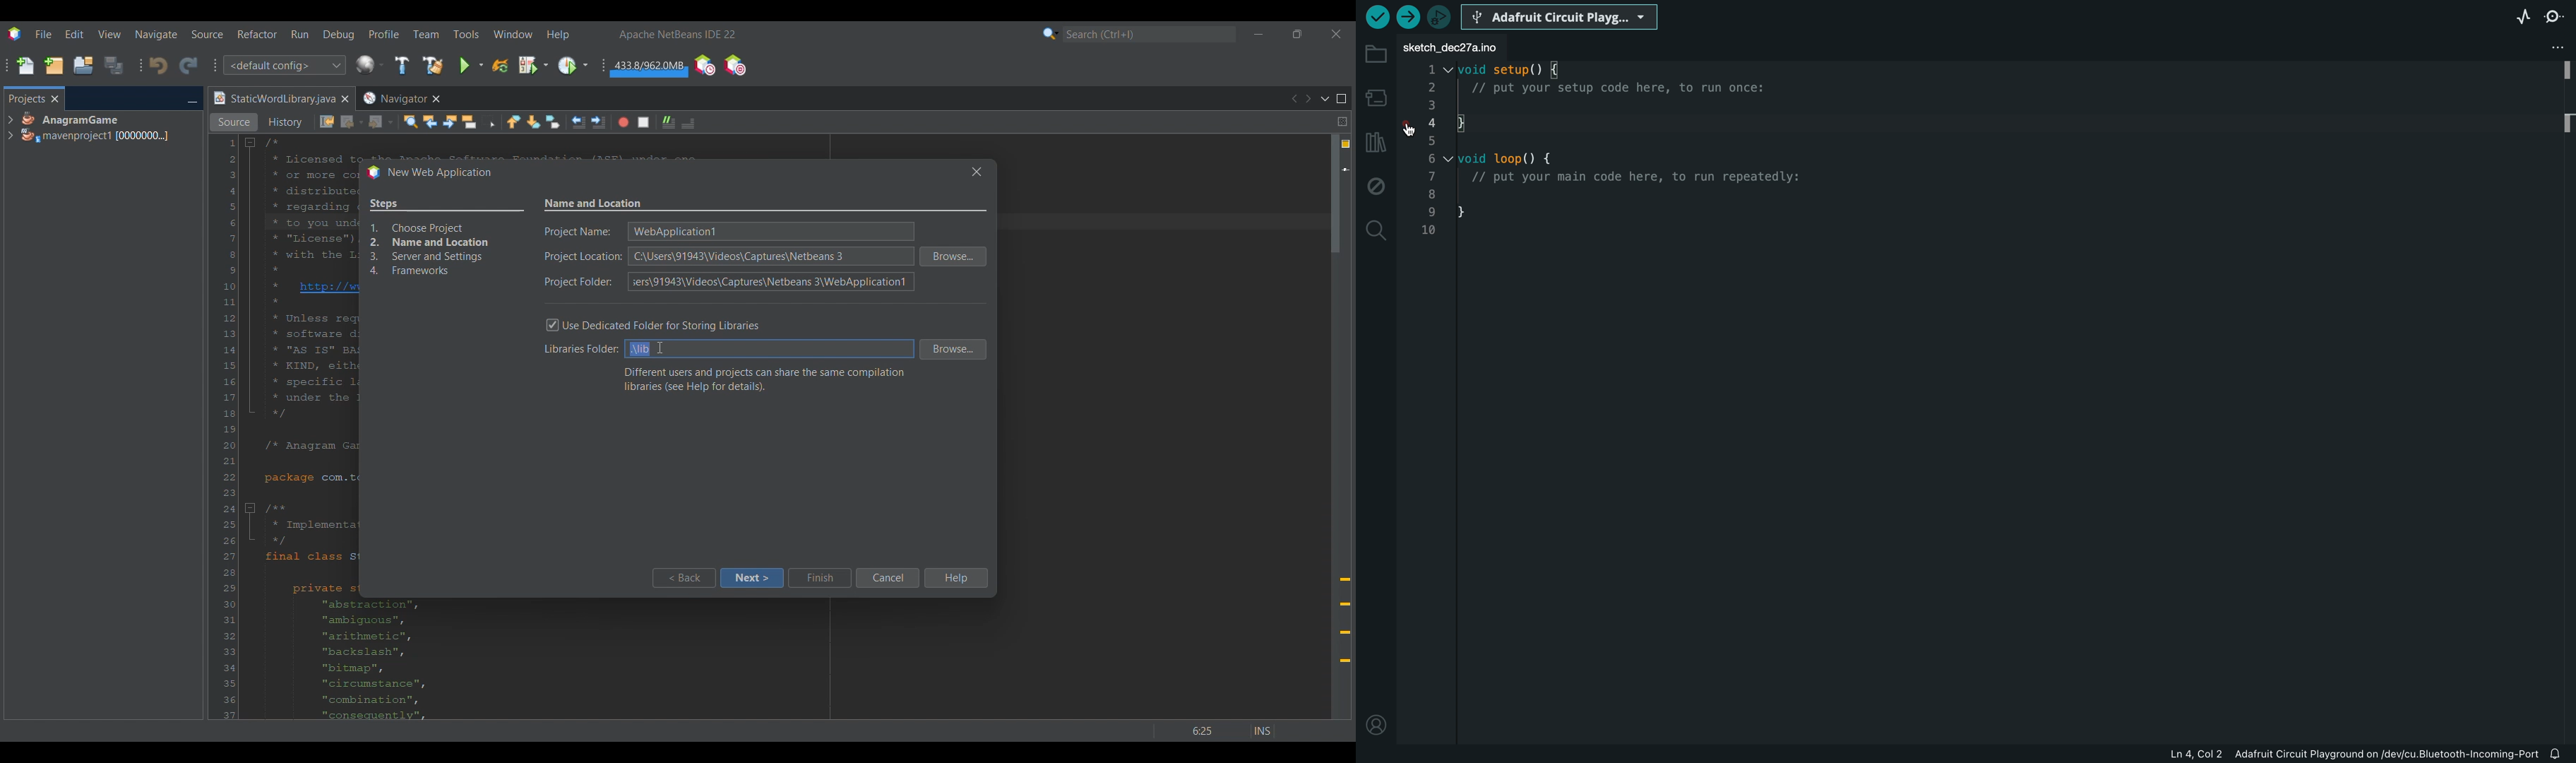 Image resolution: width=2576 pixels, height=784 pixels. I want to click on Last edit, so click(327, 122).